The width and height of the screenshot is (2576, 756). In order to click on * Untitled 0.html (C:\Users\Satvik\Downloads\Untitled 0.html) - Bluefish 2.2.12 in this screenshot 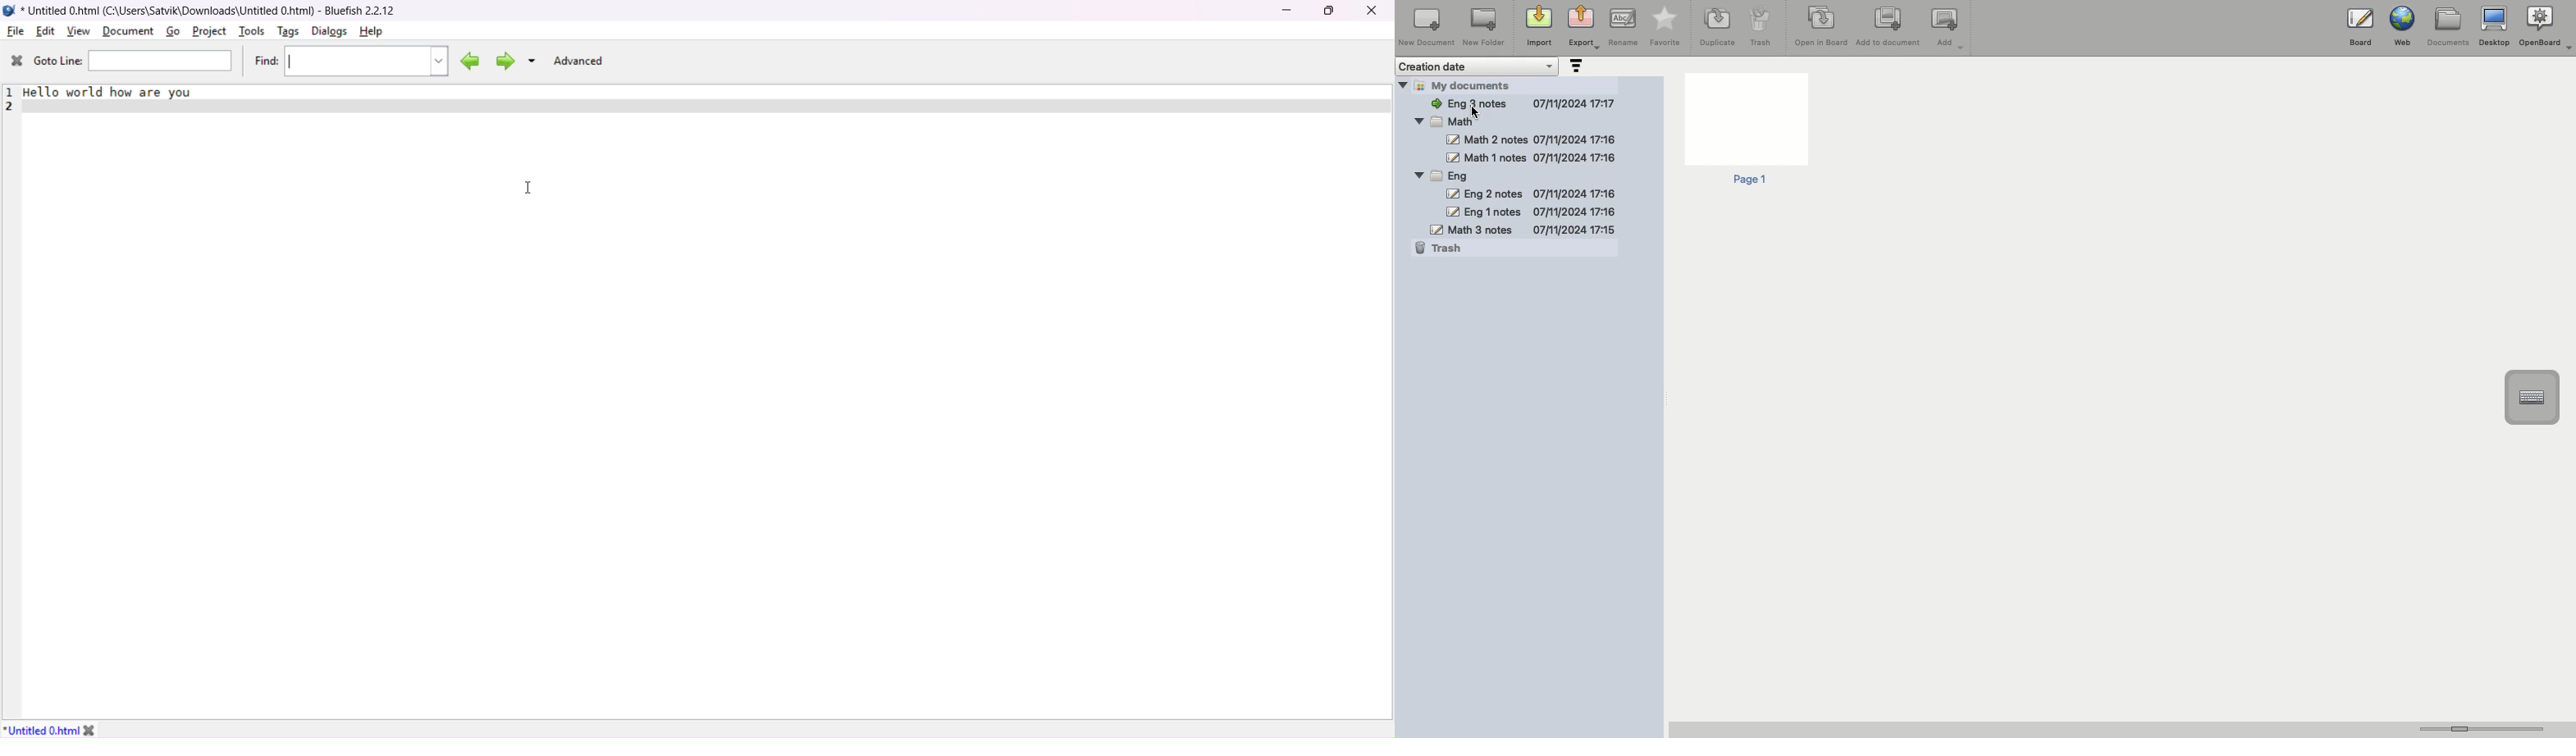, I will do `click(214, 9)`.